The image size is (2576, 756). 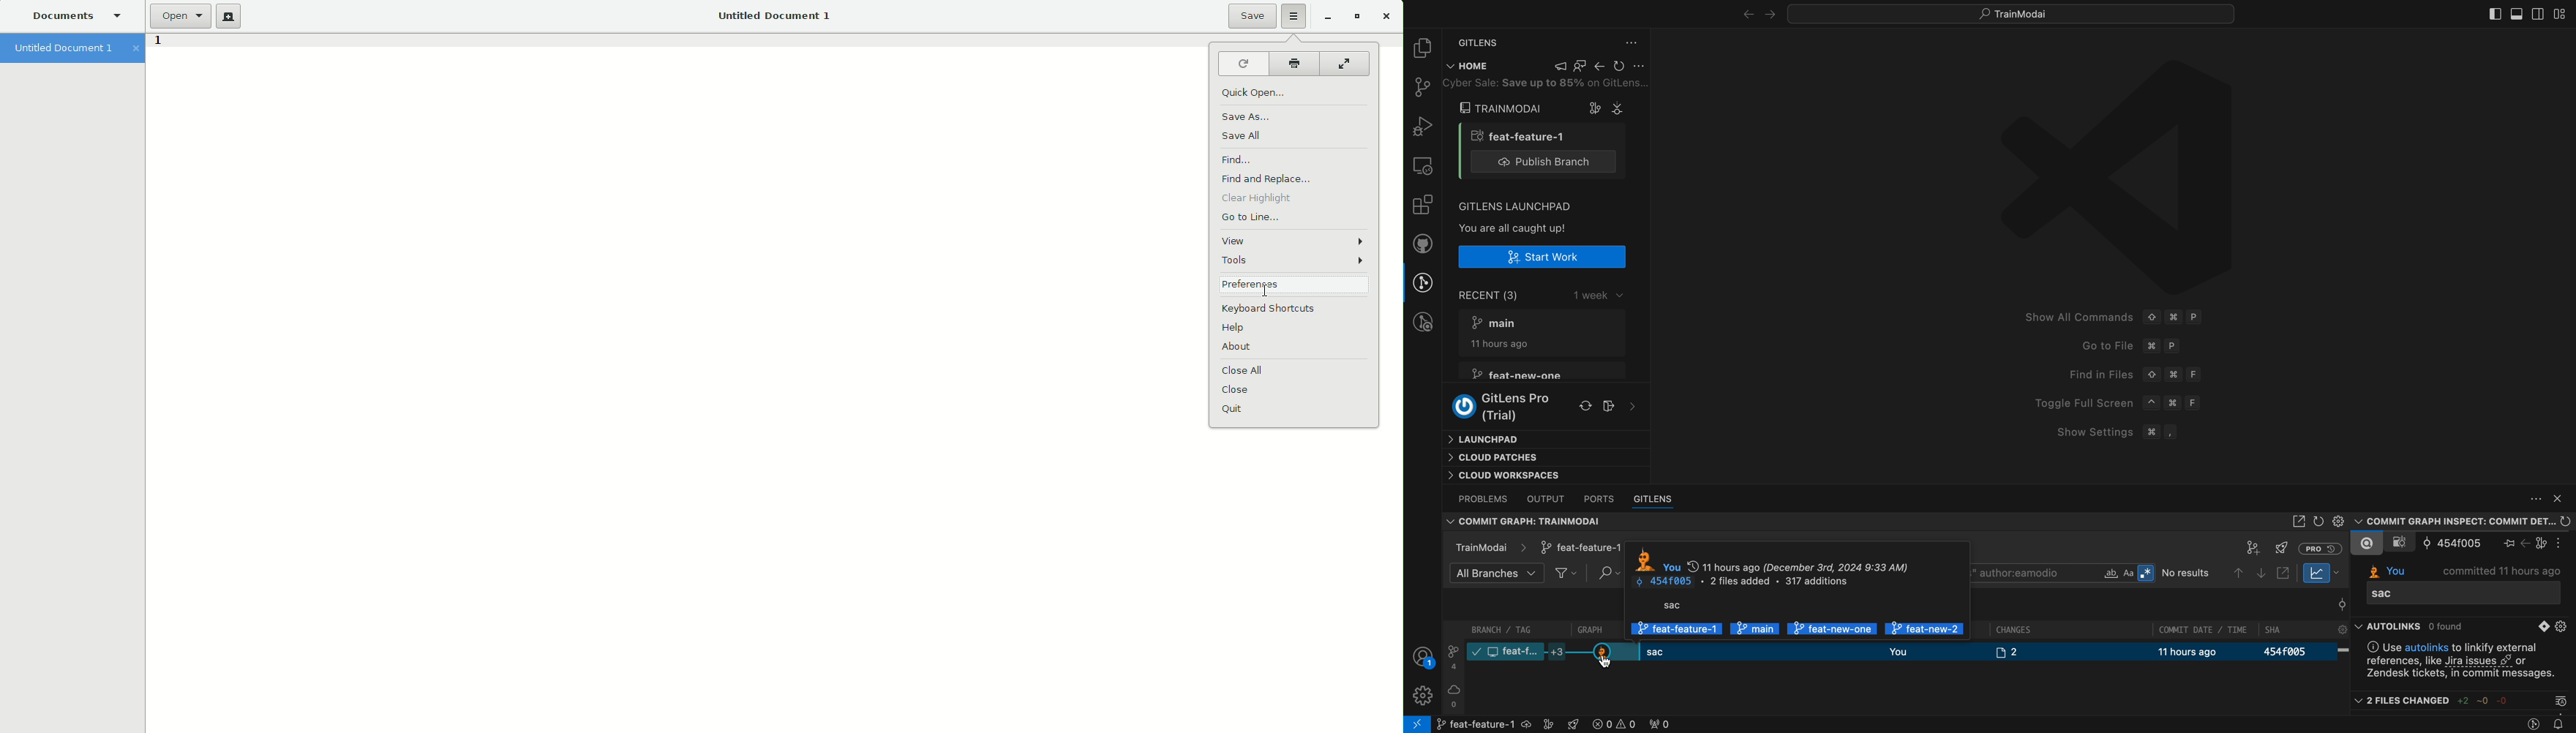 What do you see at coordinates (1655, 498) in the screenshot?
I see `gitlens bar` at bounding box center [1655, 498].